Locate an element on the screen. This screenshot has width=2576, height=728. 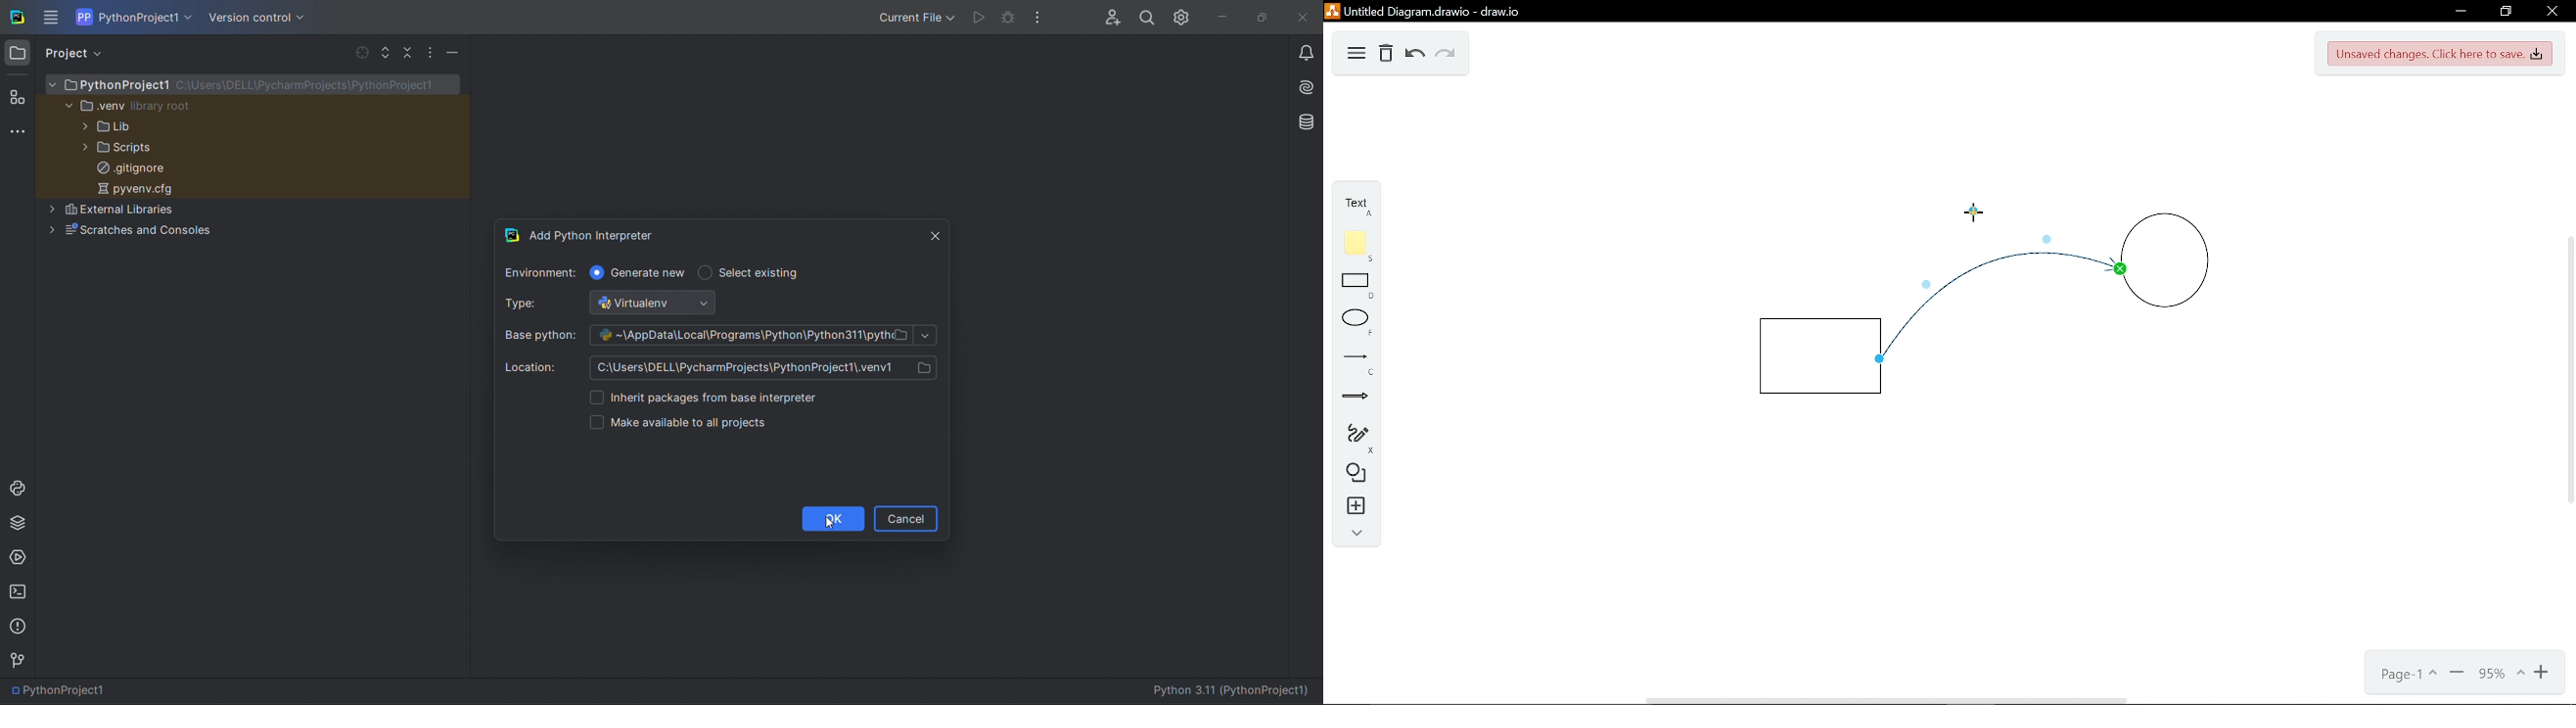
Cursor is located at coordinates (1972, 213).